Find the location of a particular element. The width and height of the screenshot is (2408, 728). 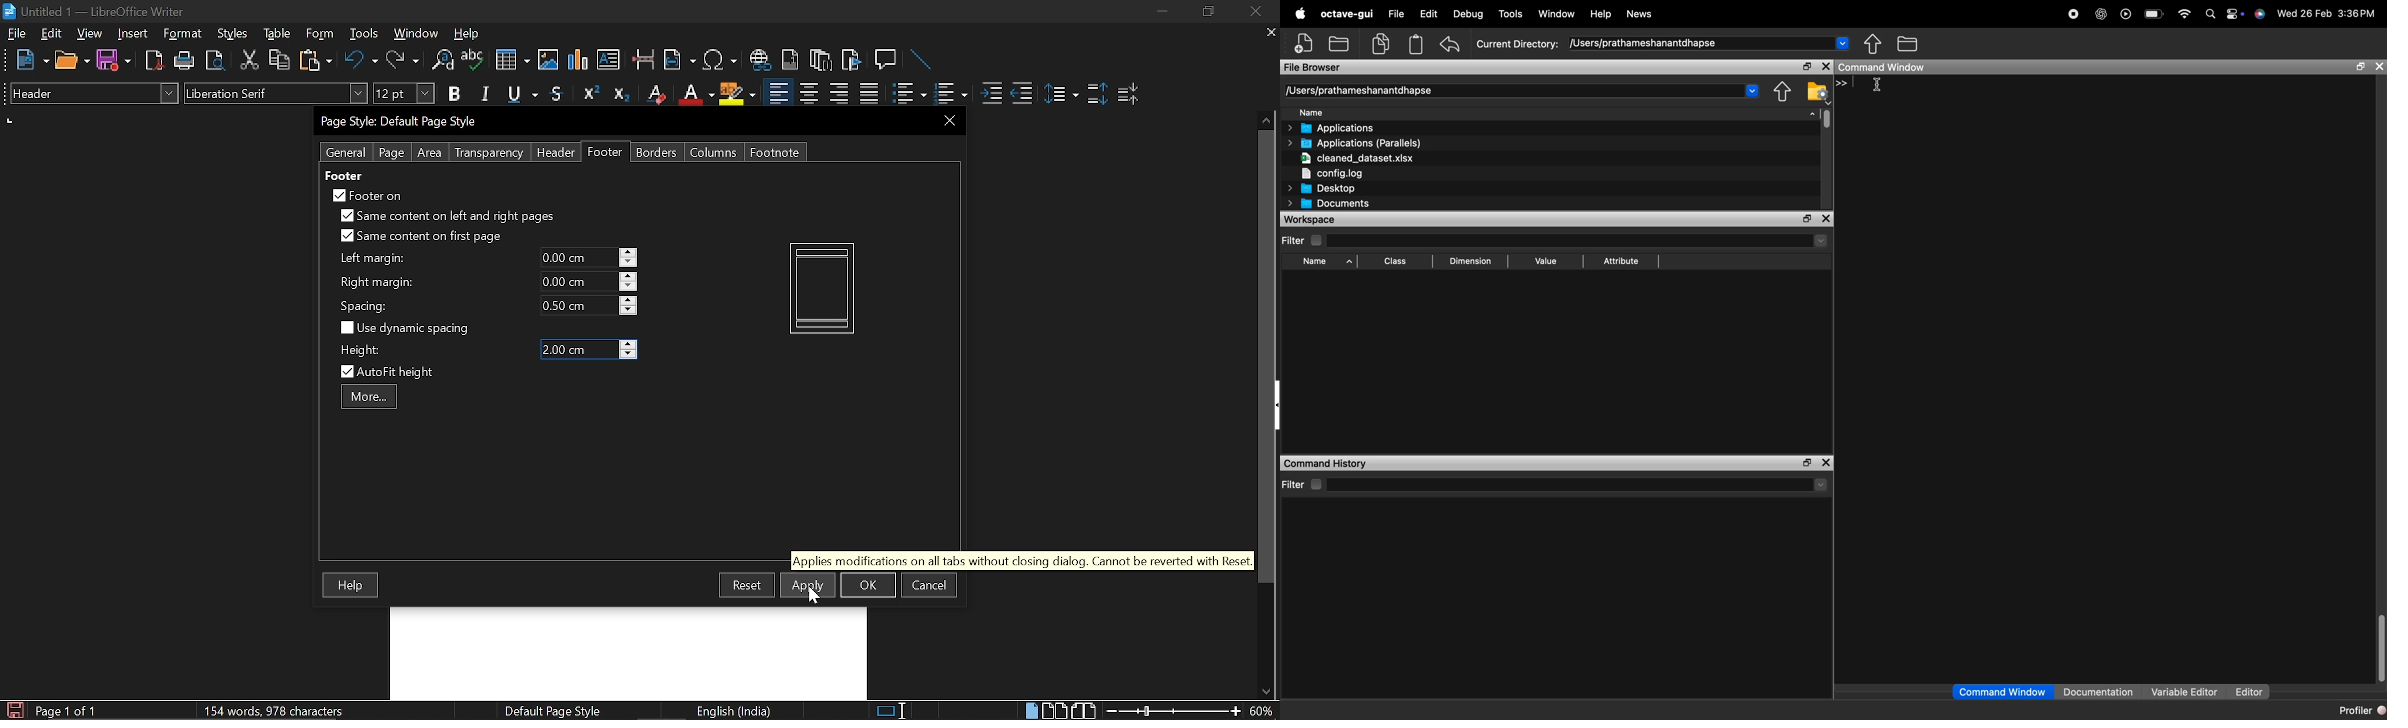

page style Page style is located at coordinates (556, 711).